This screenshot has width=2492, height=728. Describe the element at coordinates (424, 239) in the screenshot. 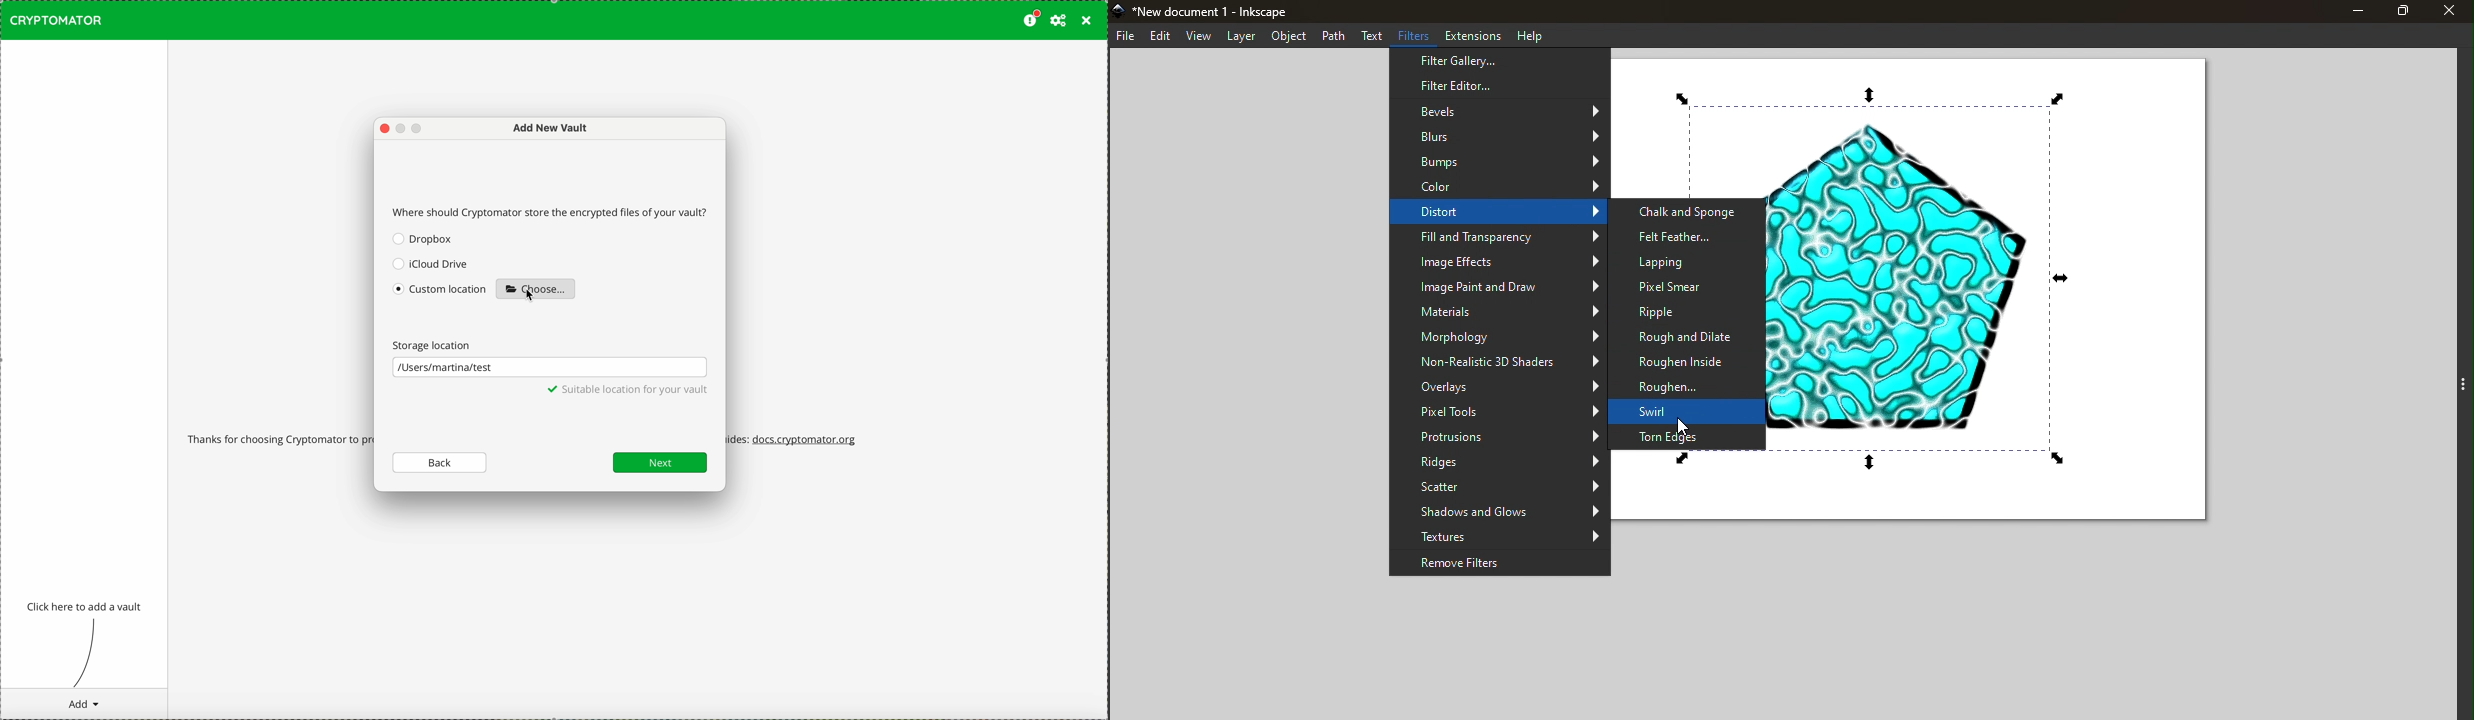

I see `Dropbox` at that location.